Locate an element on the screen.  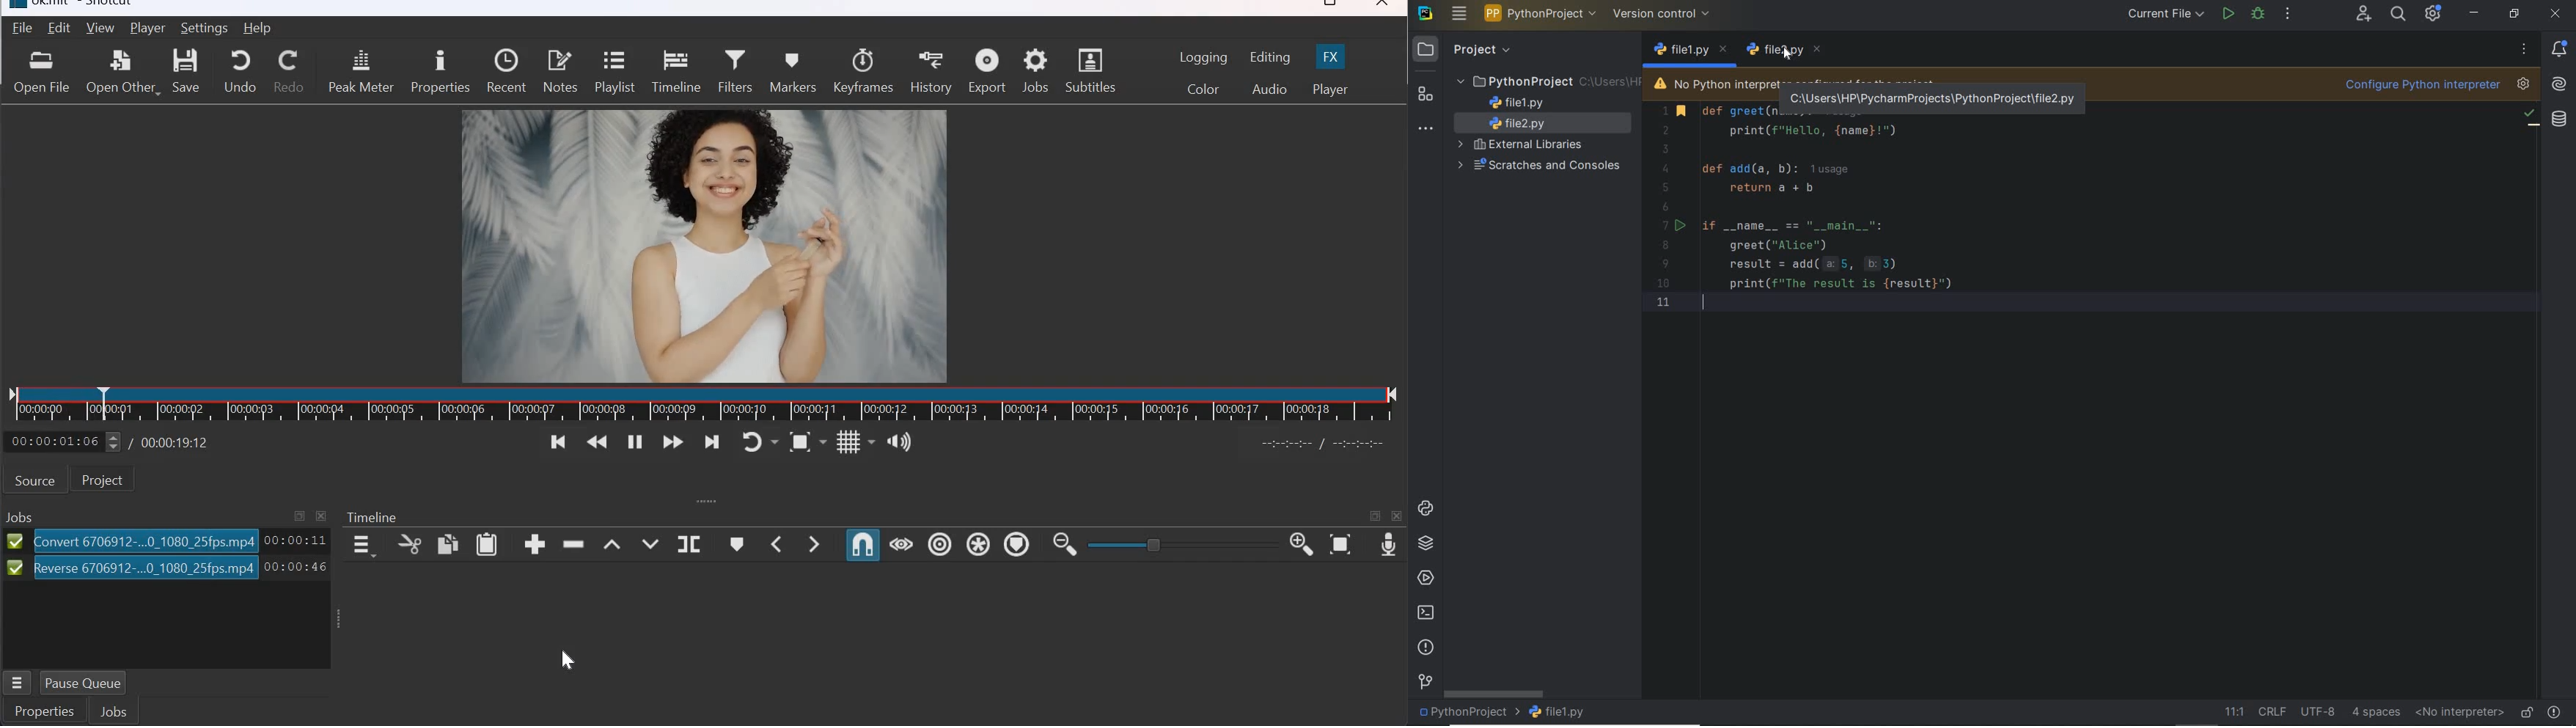
lift is located at coordinates (612, 542).